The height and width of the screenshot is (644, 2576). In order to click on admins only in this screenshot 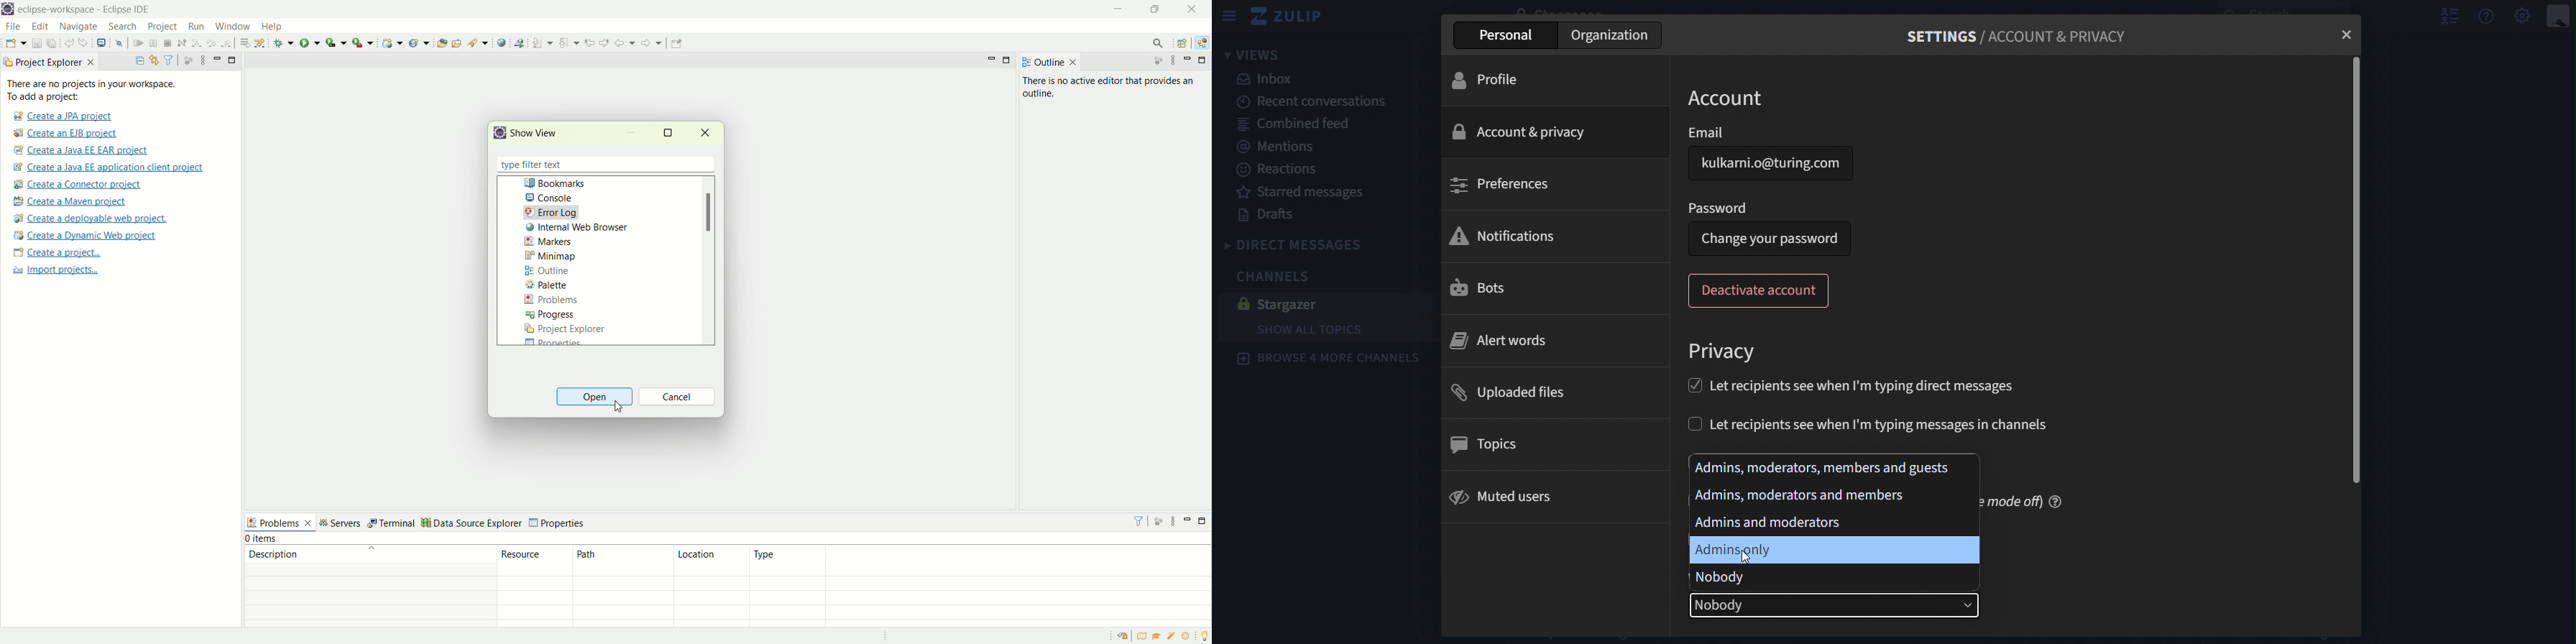, I will do `click(1734, 550)`.